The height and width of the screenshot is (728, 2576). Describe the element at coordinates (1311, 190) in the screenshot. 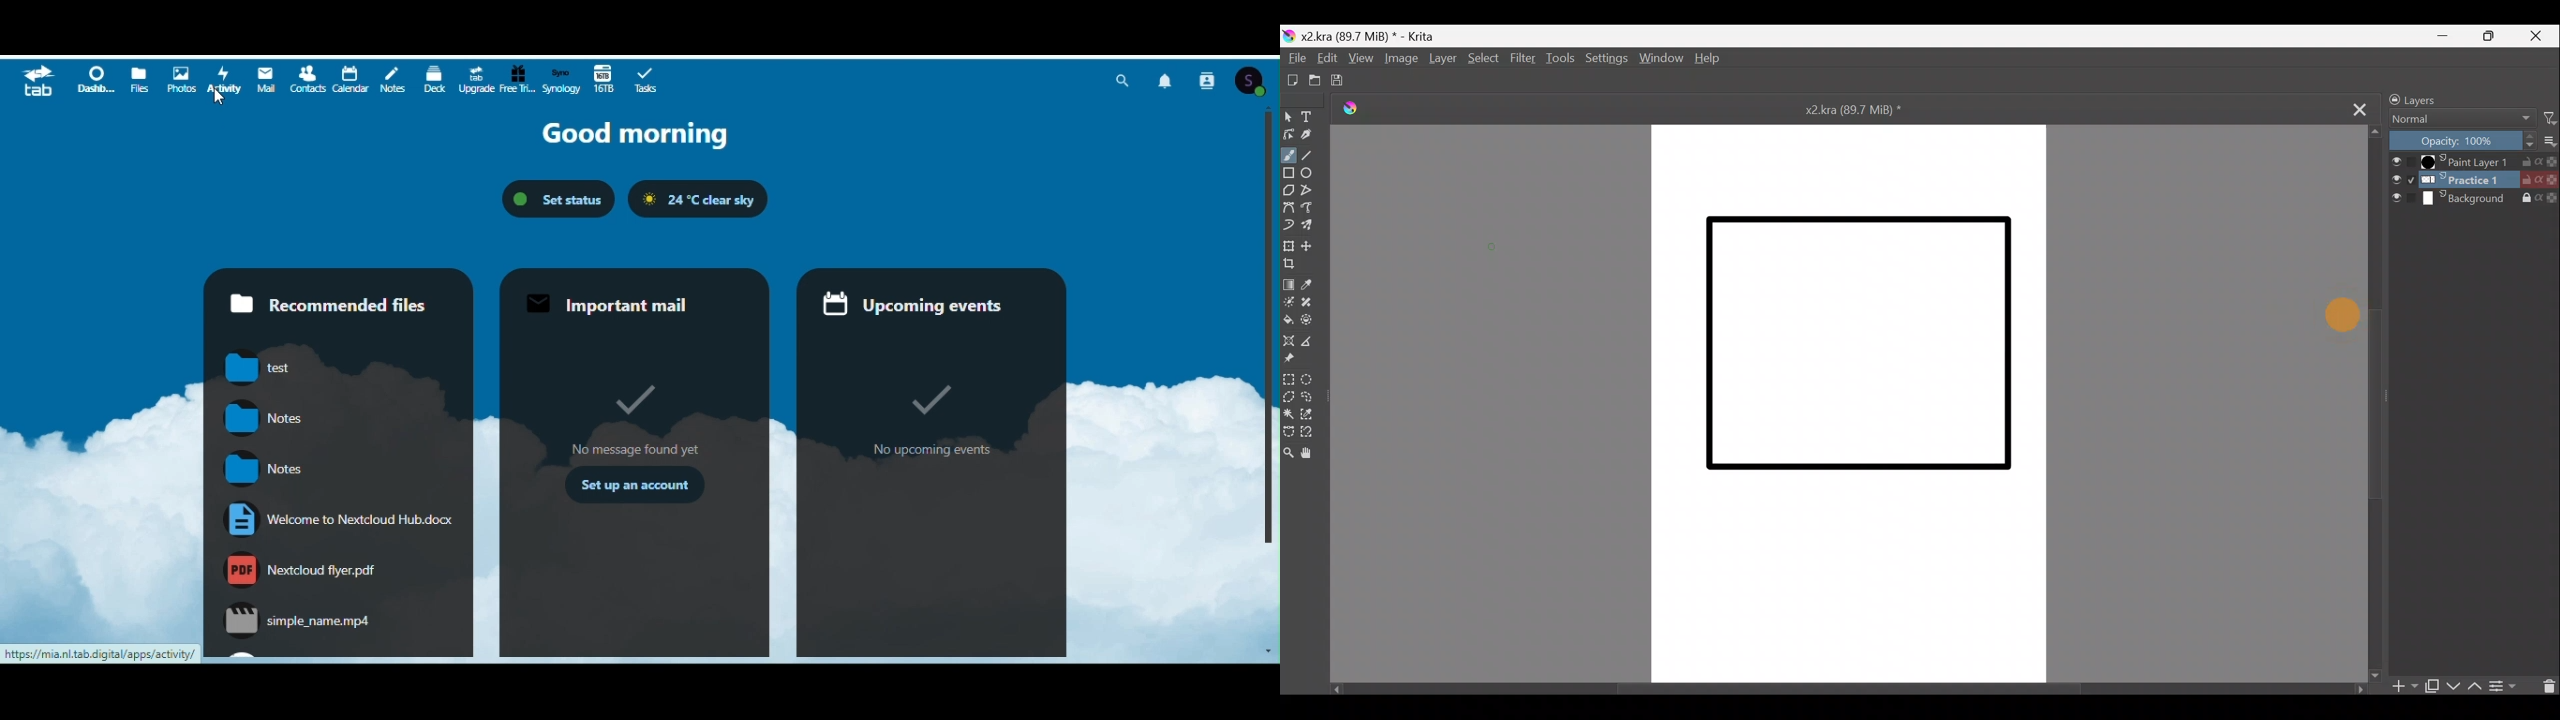

I see `Polyline tool` at that location.